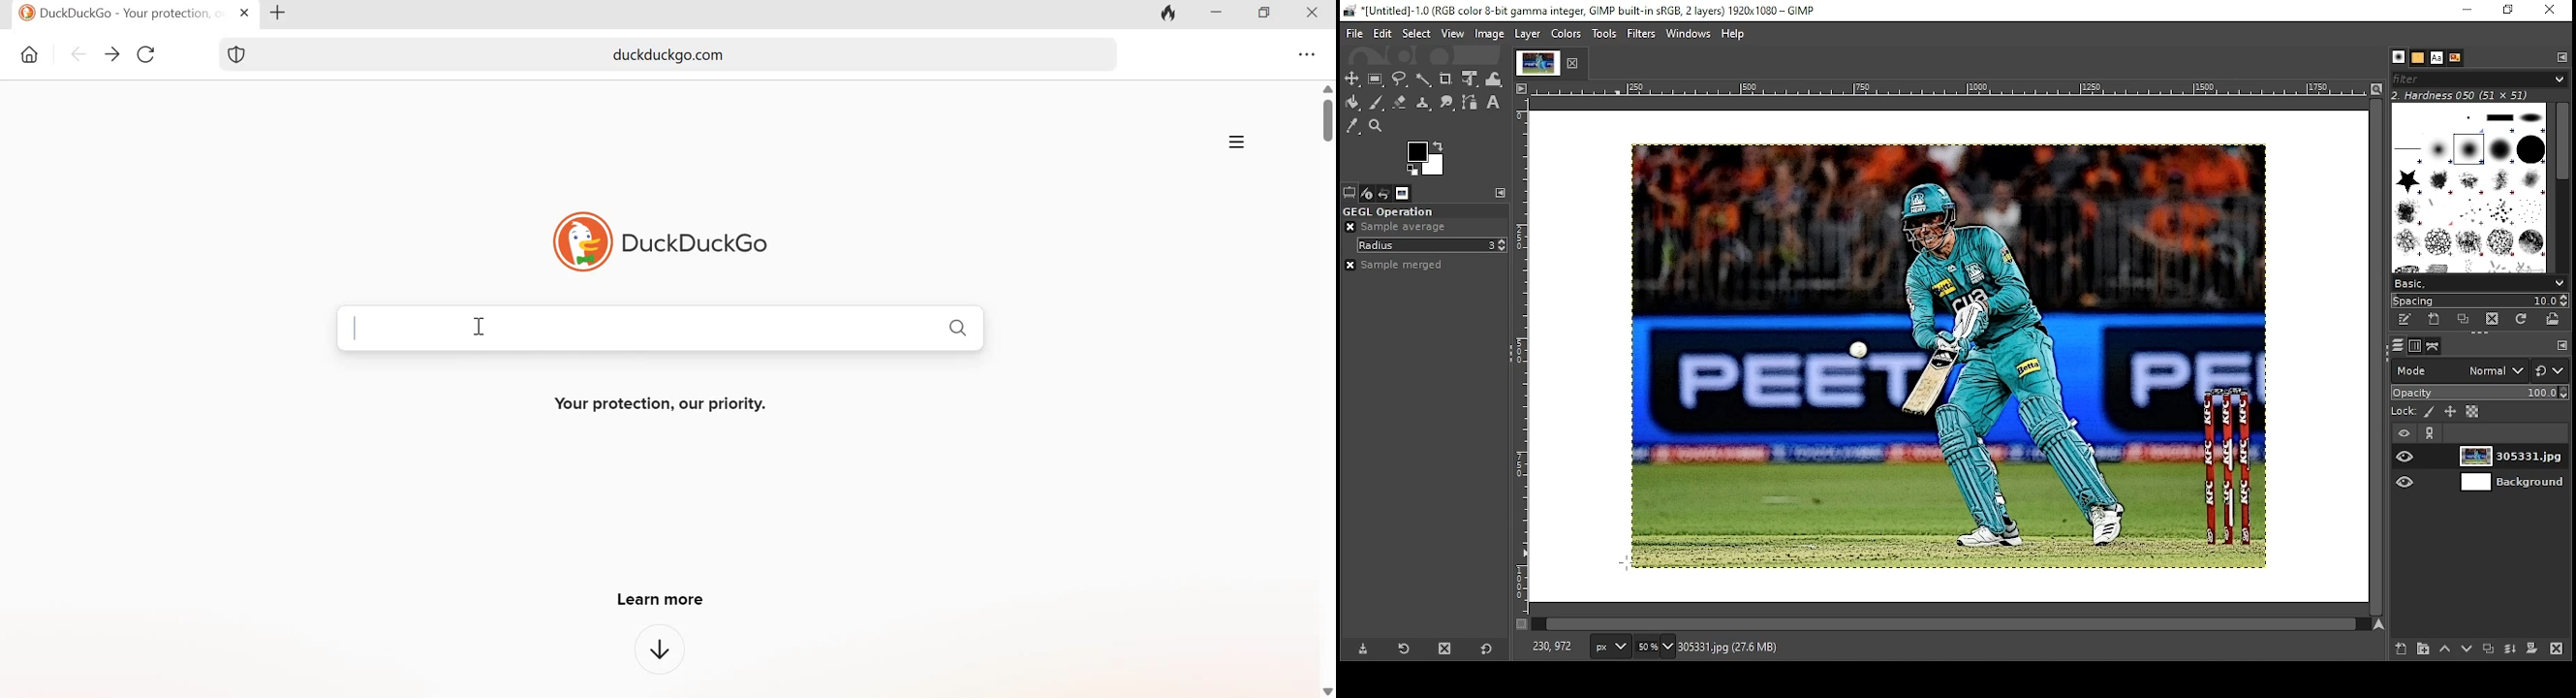 This screenshot has width=2576, height=700. I want to click on Search Bar, so click(663, 328).